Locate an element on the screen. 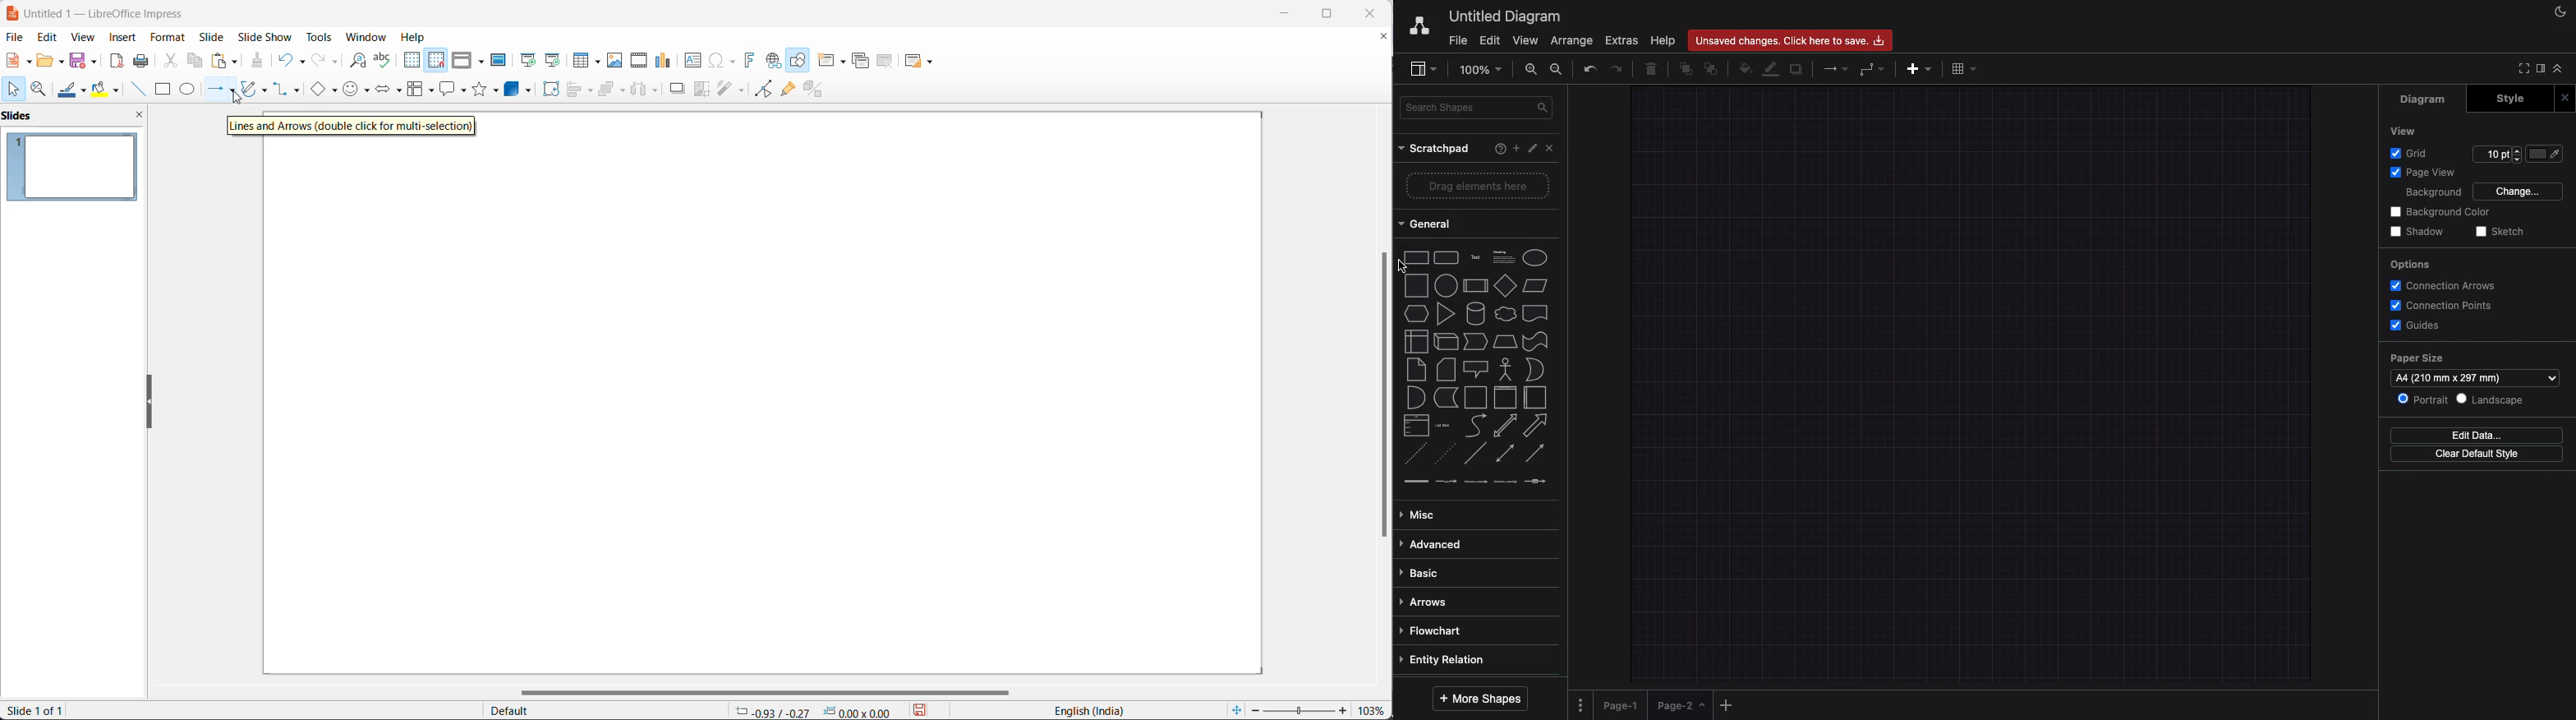 The width and height of the screenshot is (2576, 728). arrange is located at coordinates (613, 91).